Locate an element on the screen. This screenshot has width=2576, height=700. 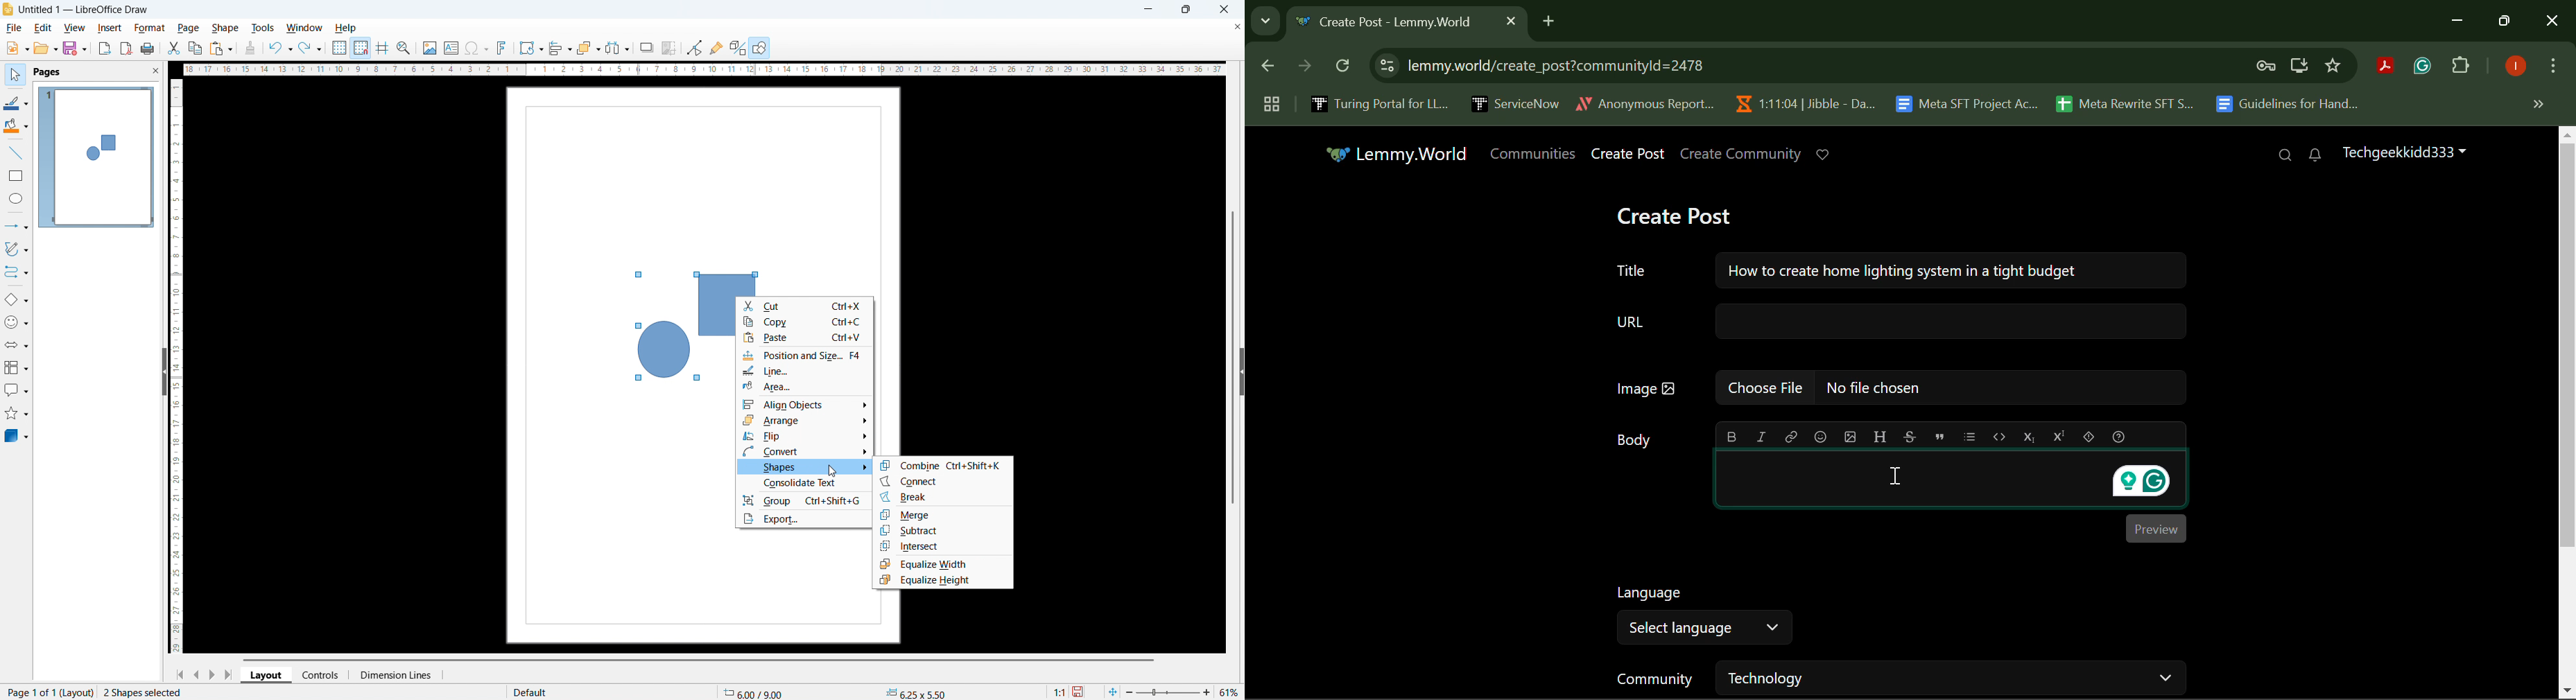
arrange is located at coordinates (805, 420).